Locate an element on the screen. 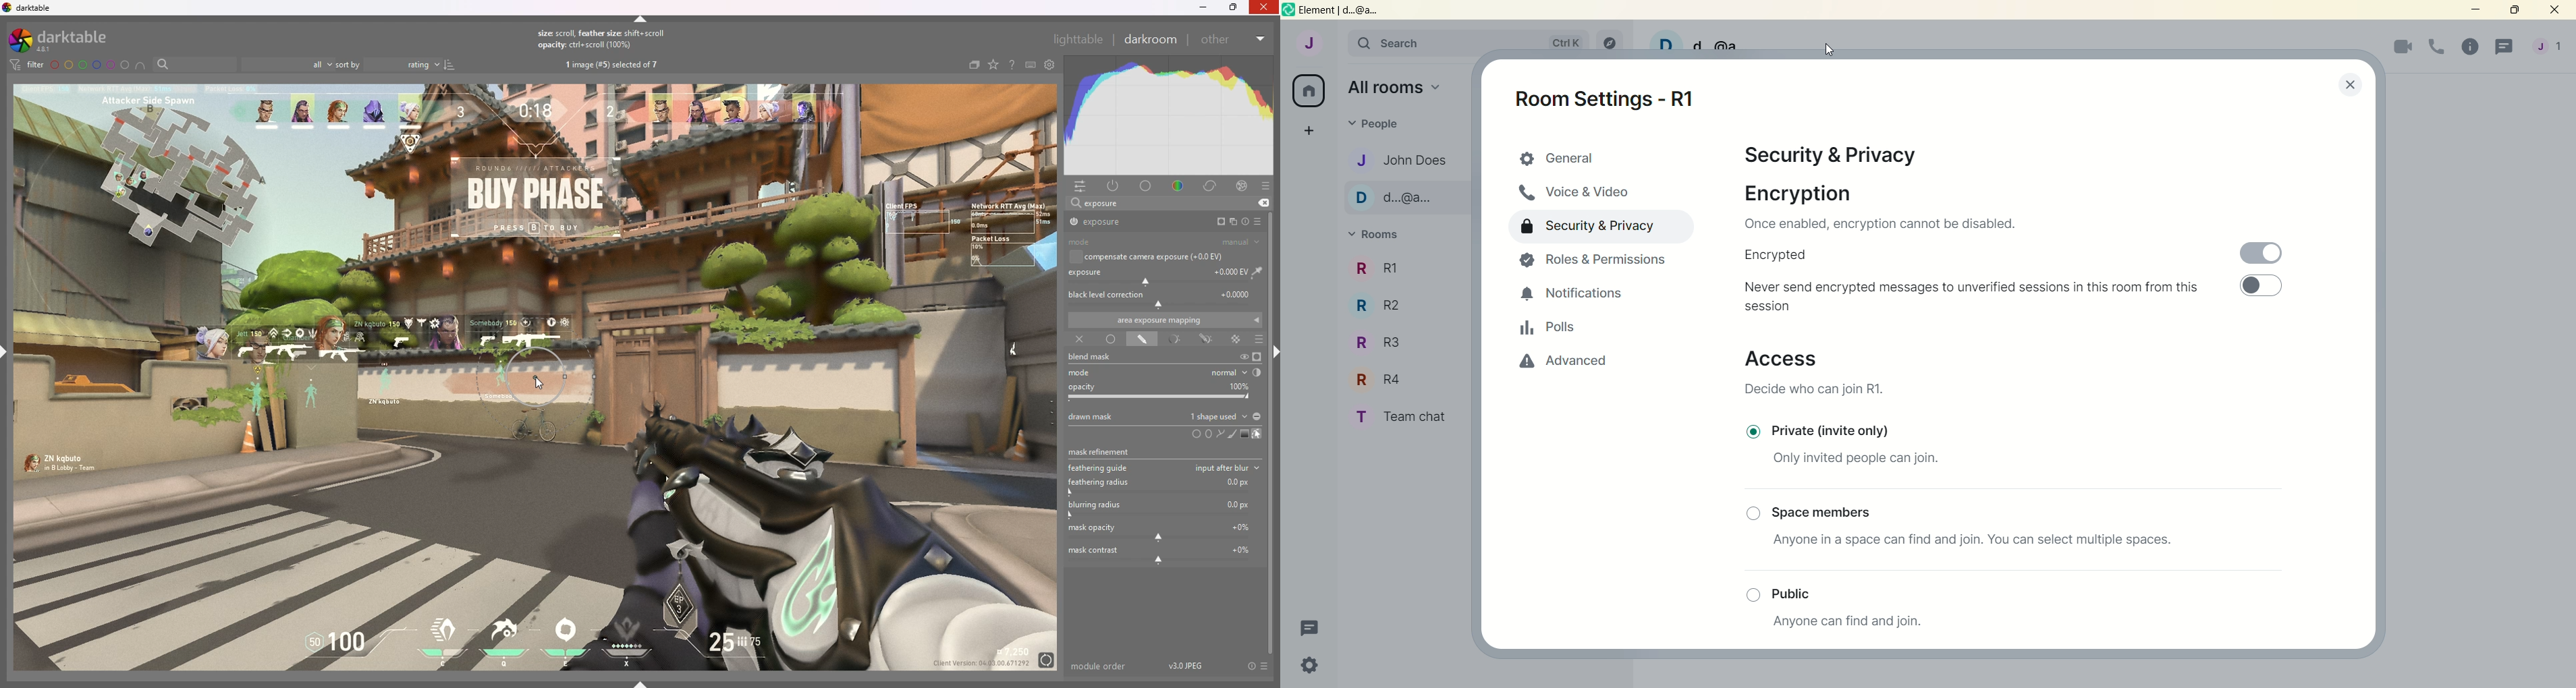  black level correction is located at coordinates (1164, 298).